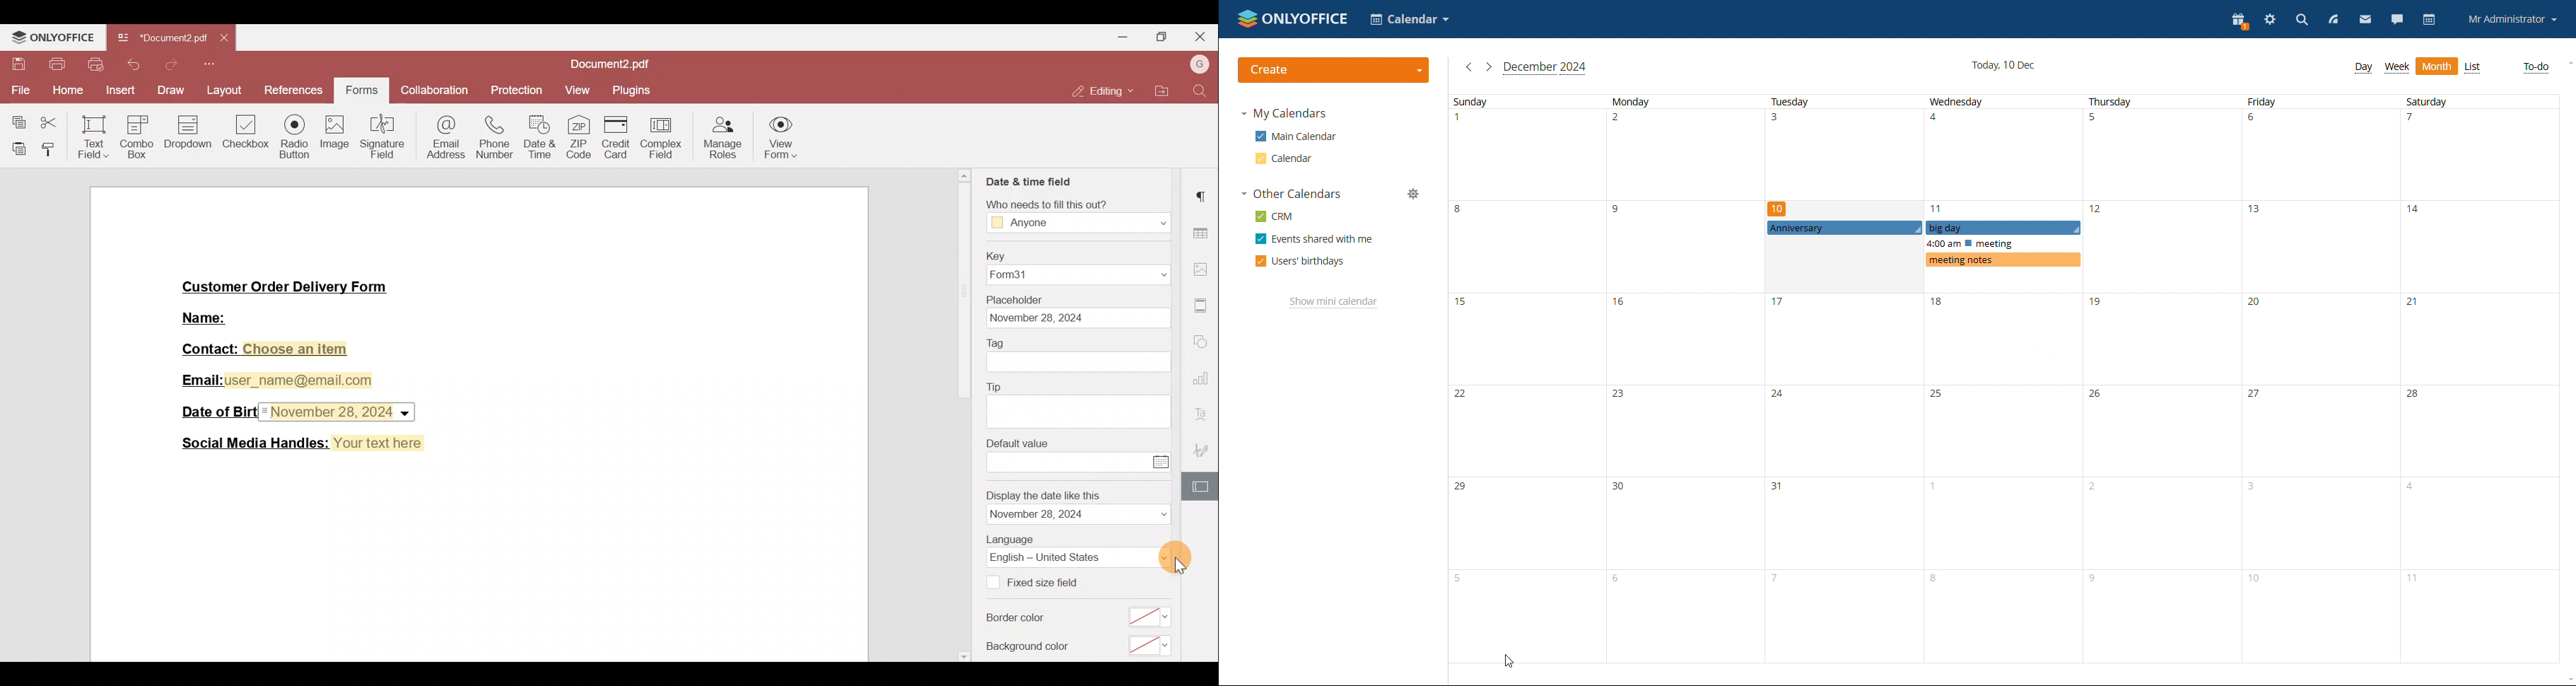 This screenshot has height=700, width=2576. Describe the element at coordinates (1275, 216) in the screenshot. I see `crm` at that location.